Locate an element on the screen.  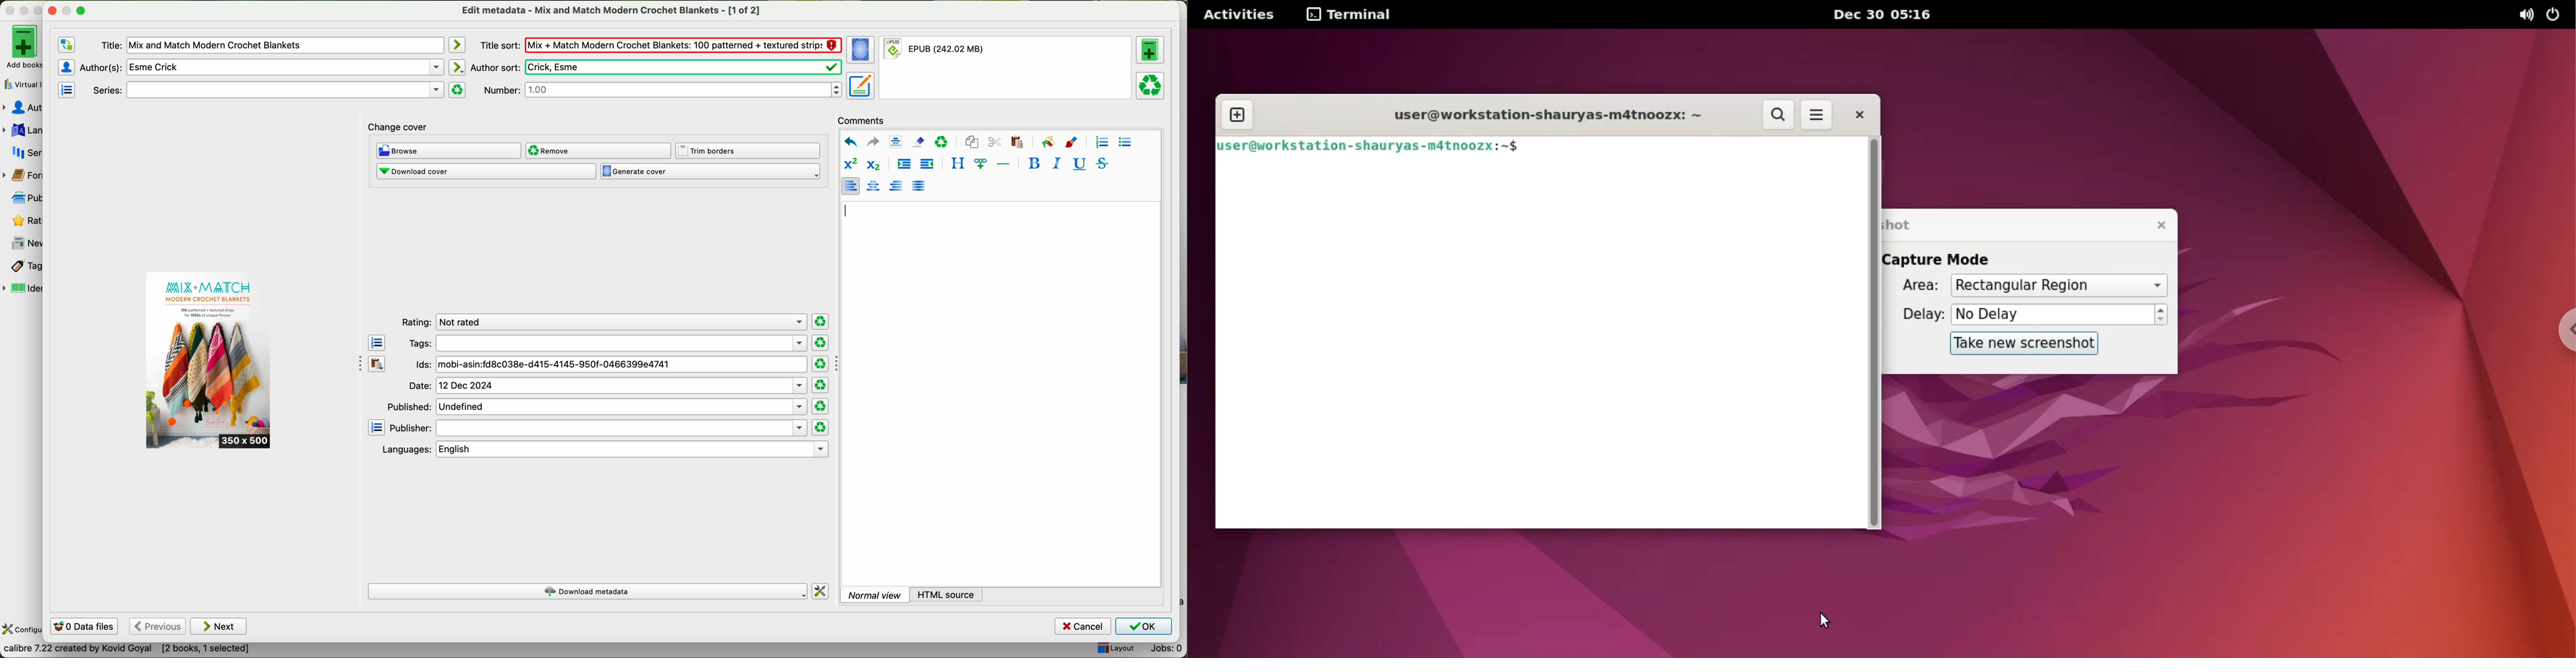
foreground color is located at coordinates (1072, 143).